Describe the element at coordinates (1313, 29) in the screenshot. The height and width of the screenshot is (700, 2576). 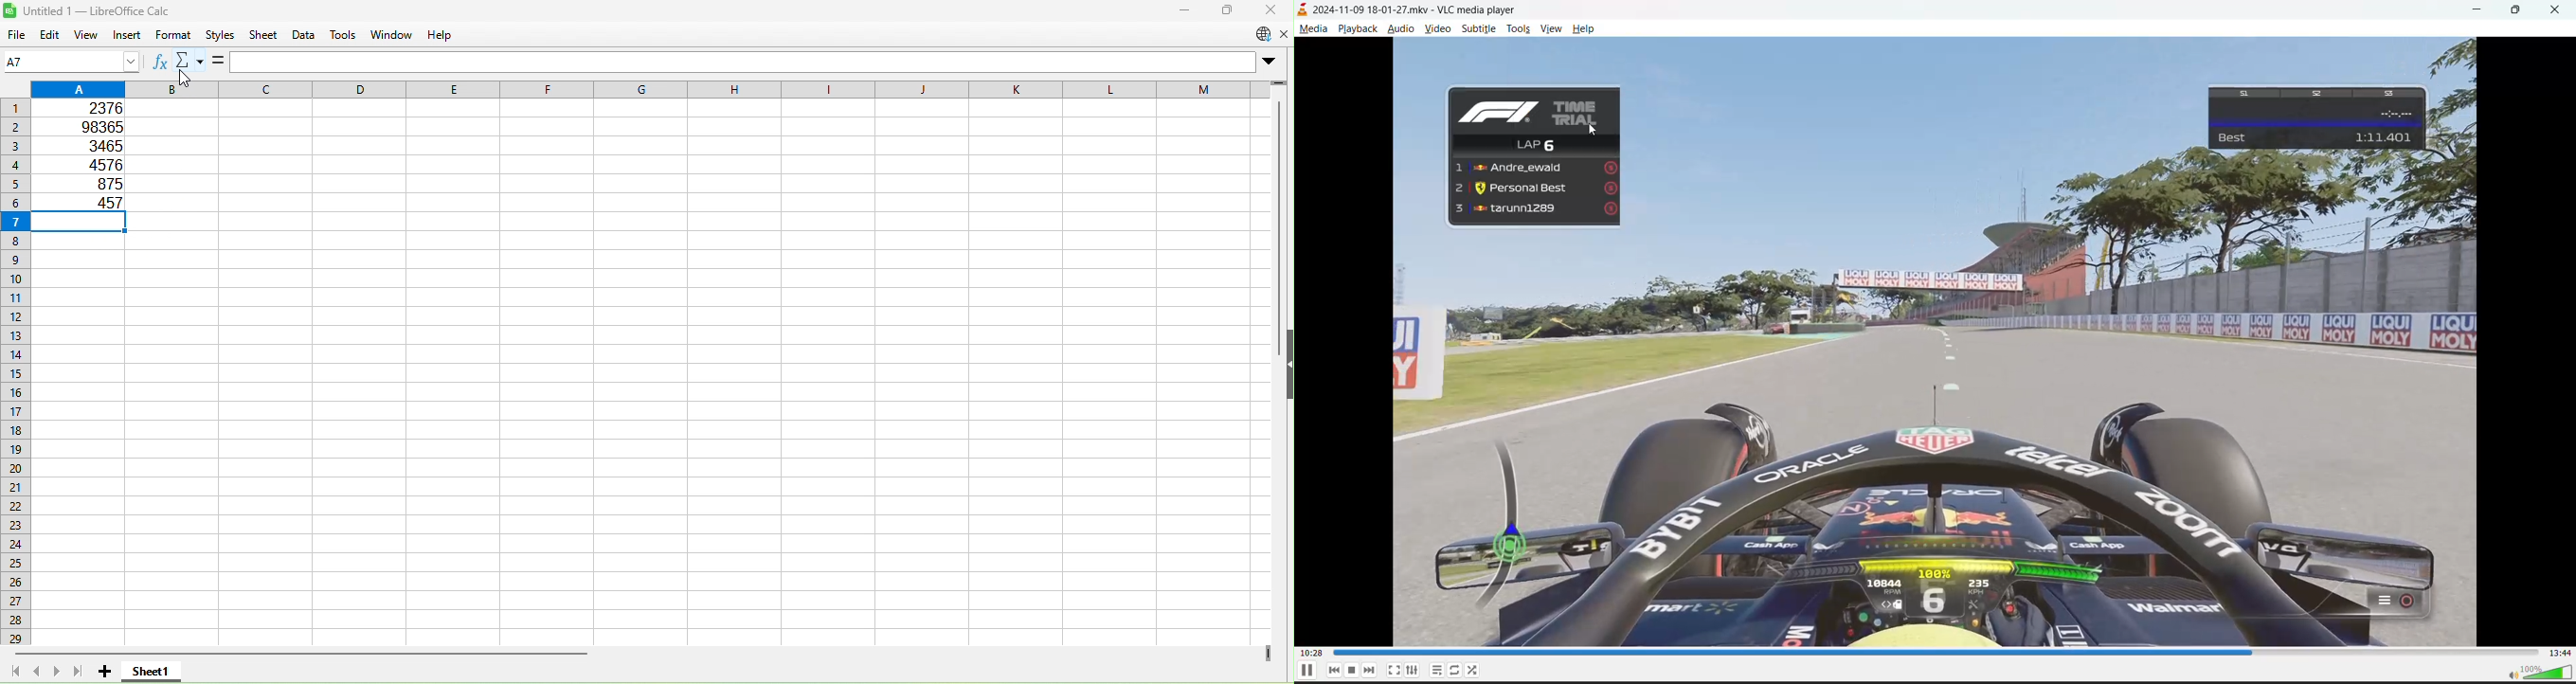
I see `media` at that location.